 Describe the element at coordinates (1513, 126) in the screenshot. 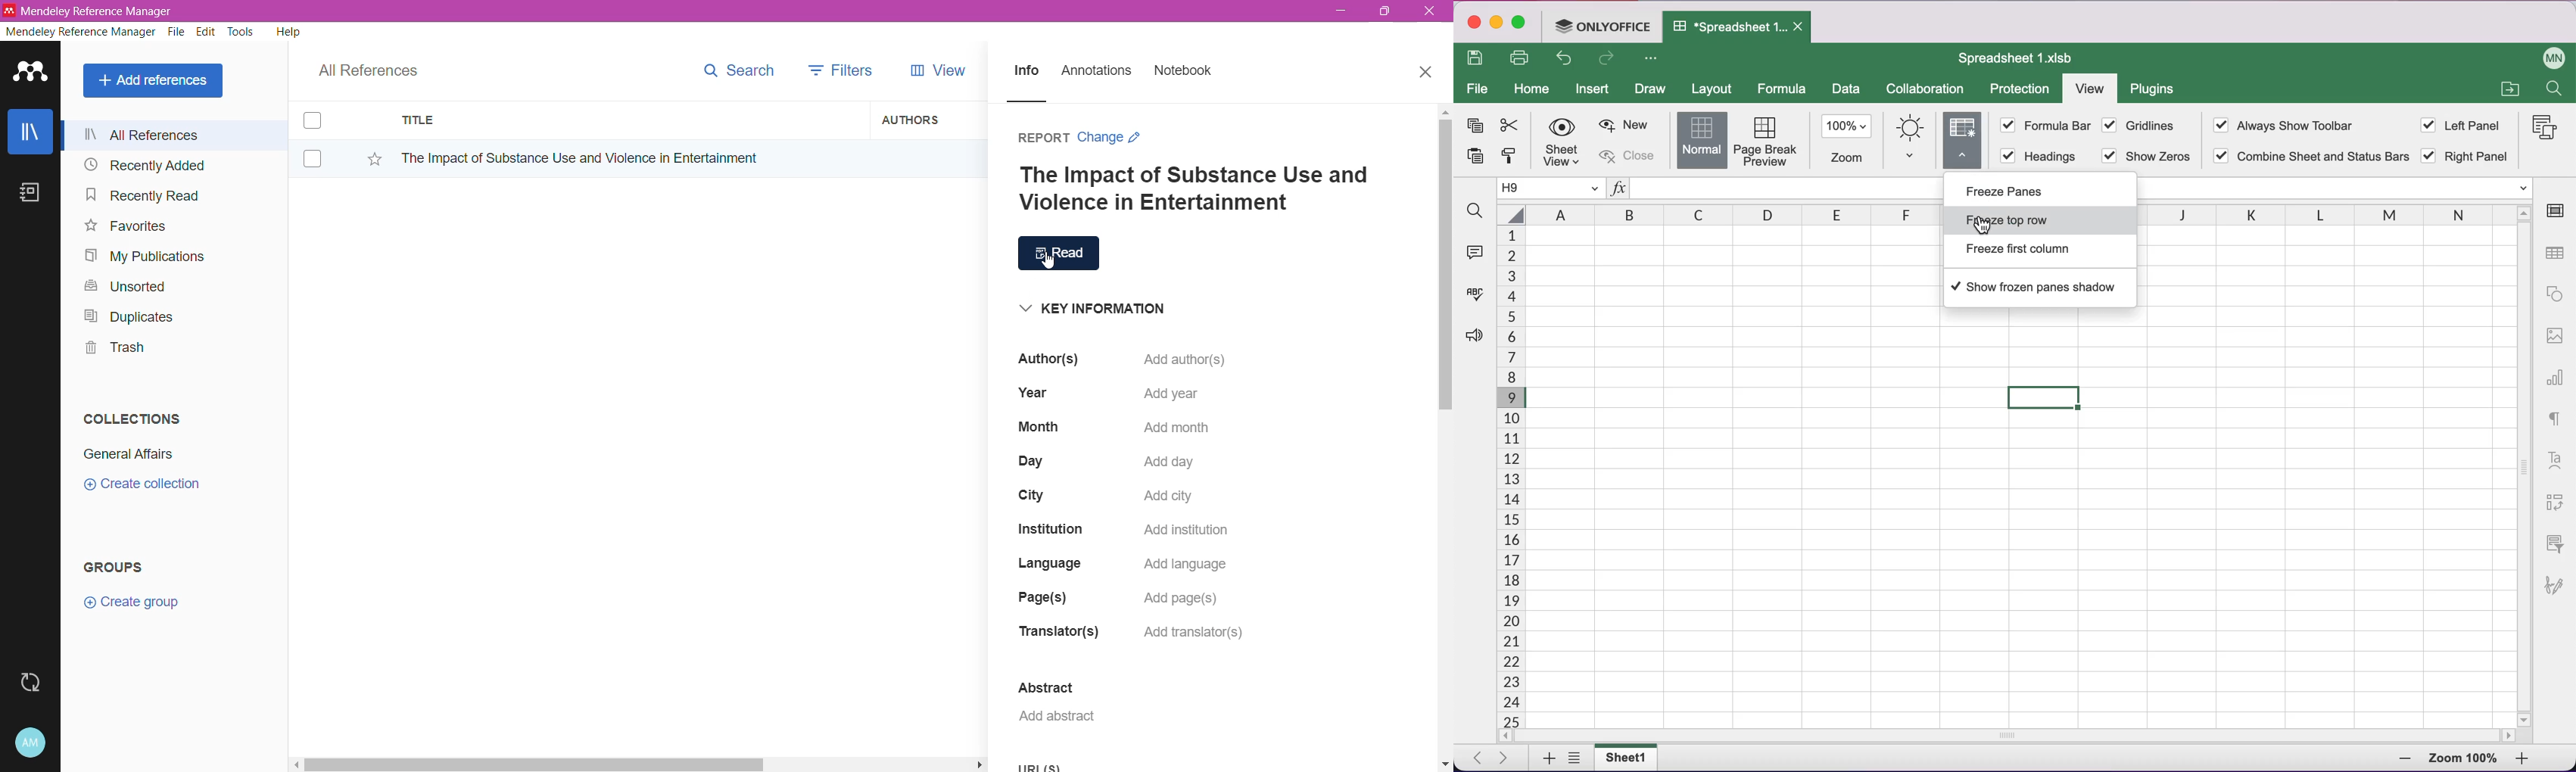

I see `cut` at that location.